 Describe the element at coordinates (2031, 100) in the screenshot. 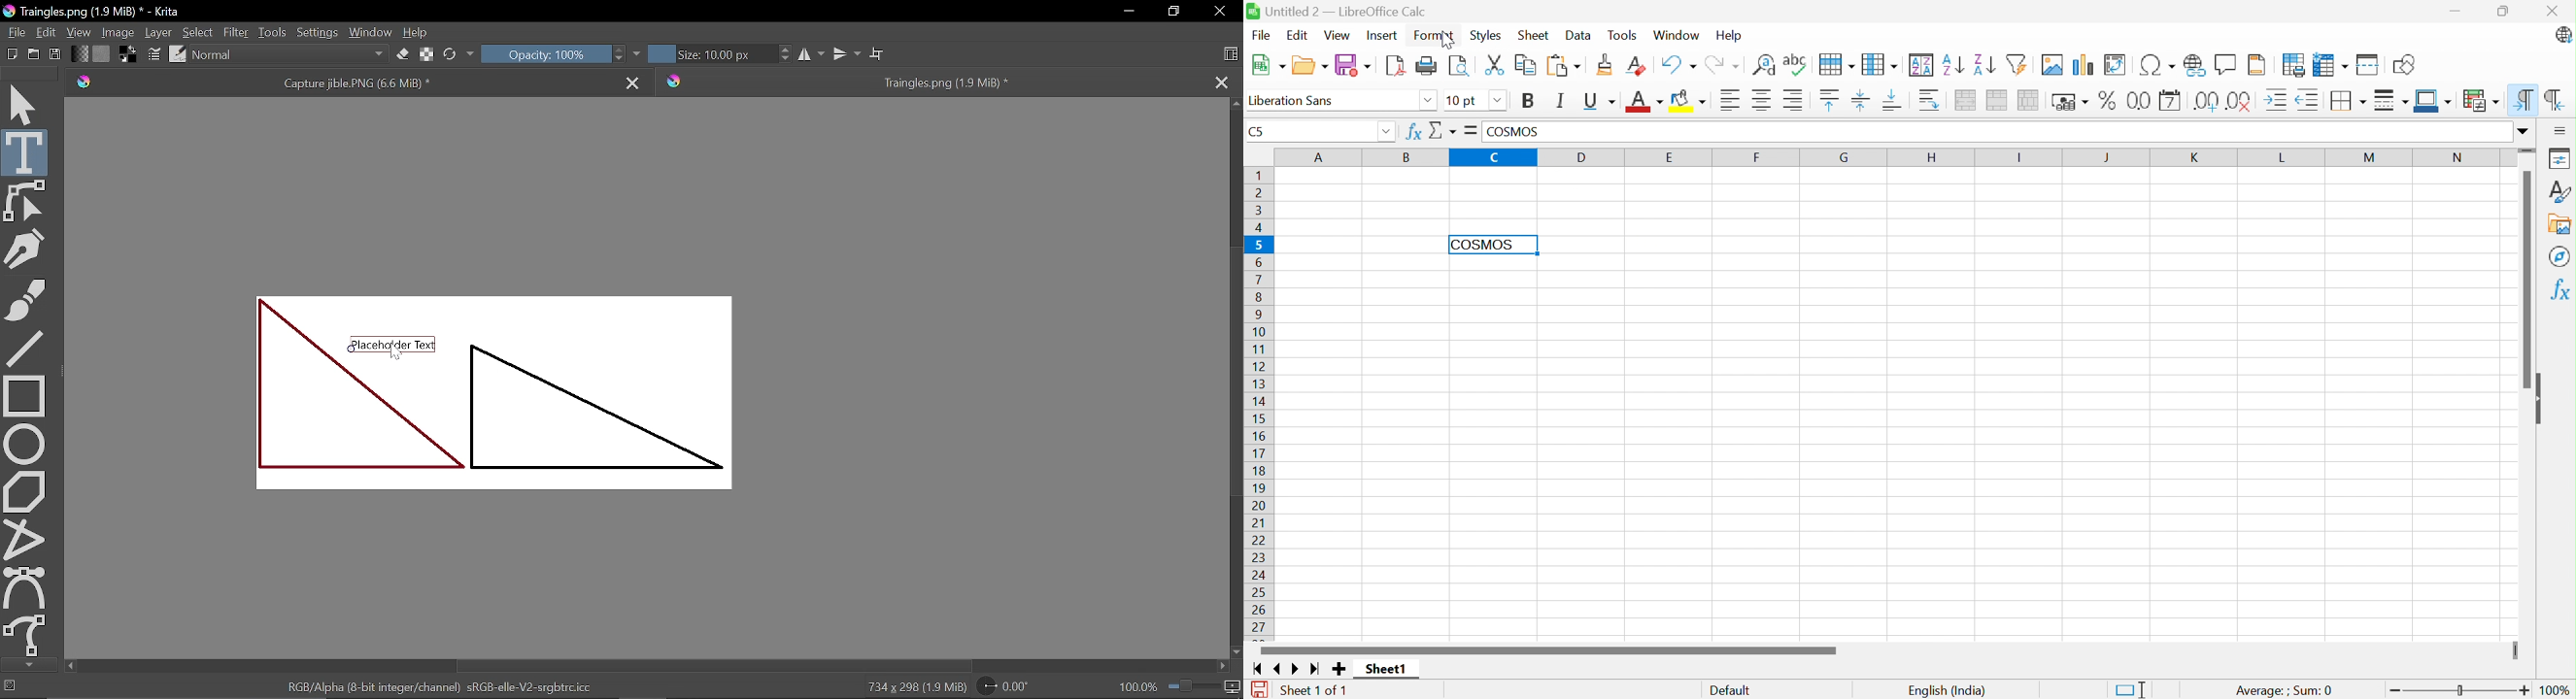

I see `Unmerge Cells` at that location.